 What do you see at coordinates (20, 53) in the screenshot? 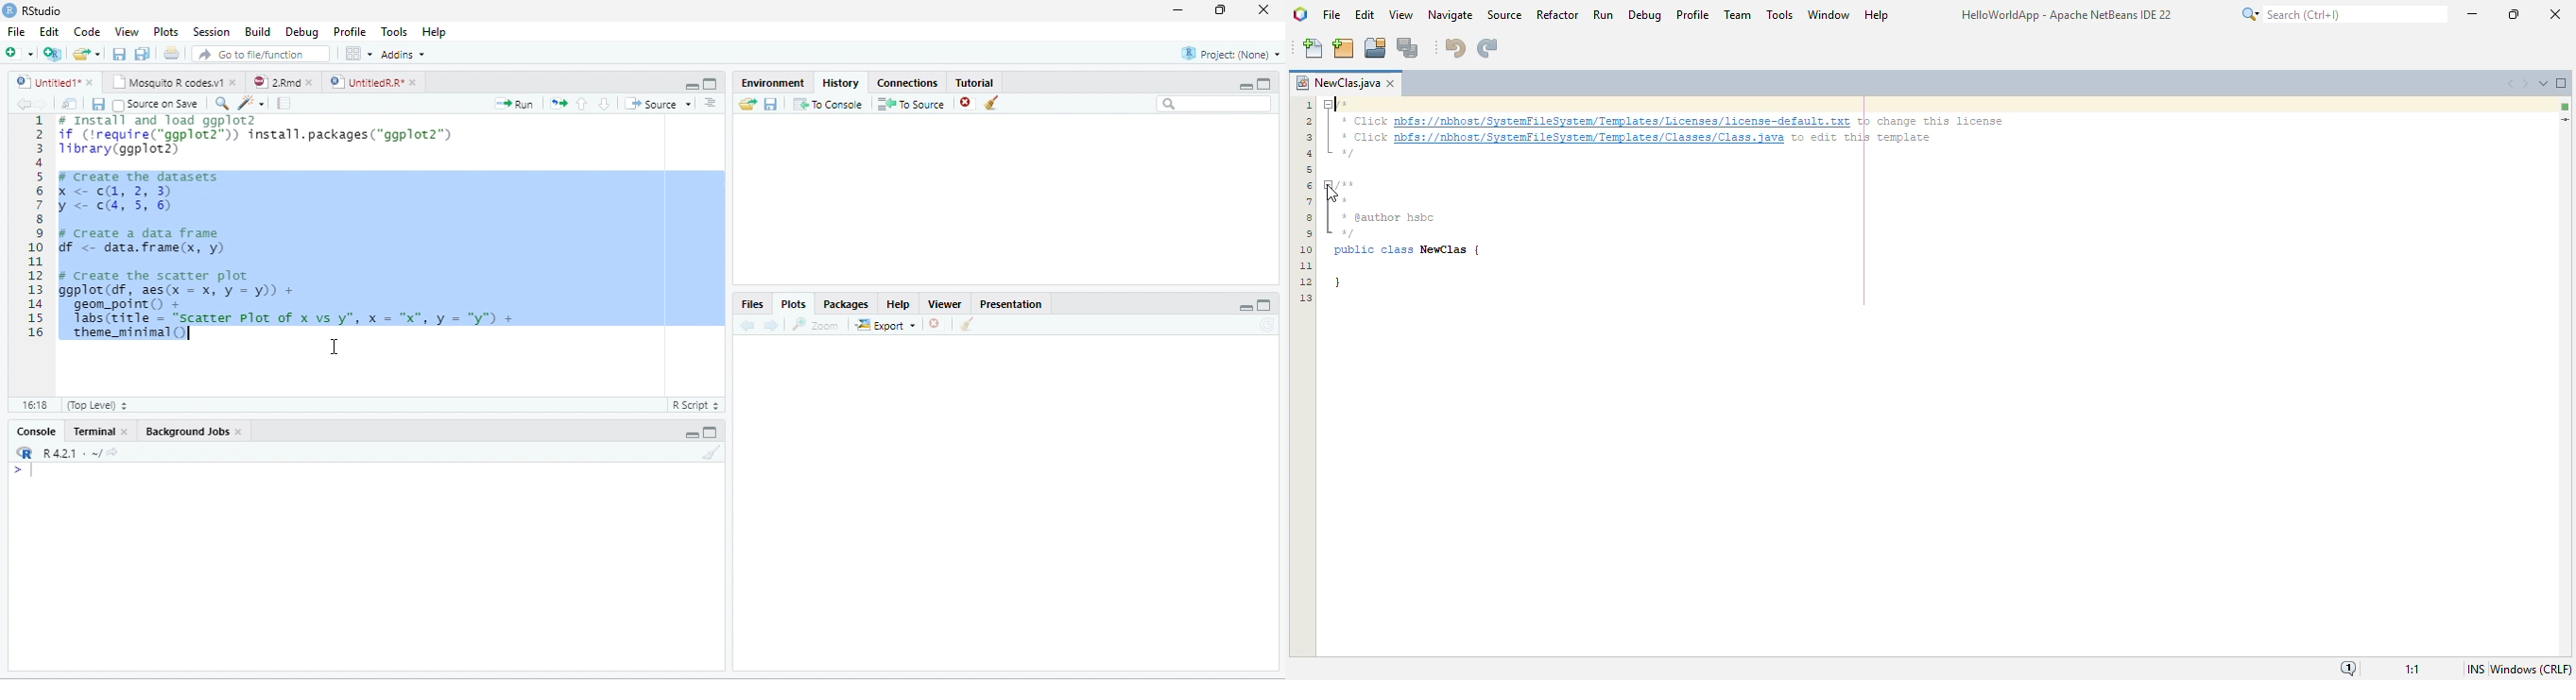
I see `New file` at bounding box center [20, 53].